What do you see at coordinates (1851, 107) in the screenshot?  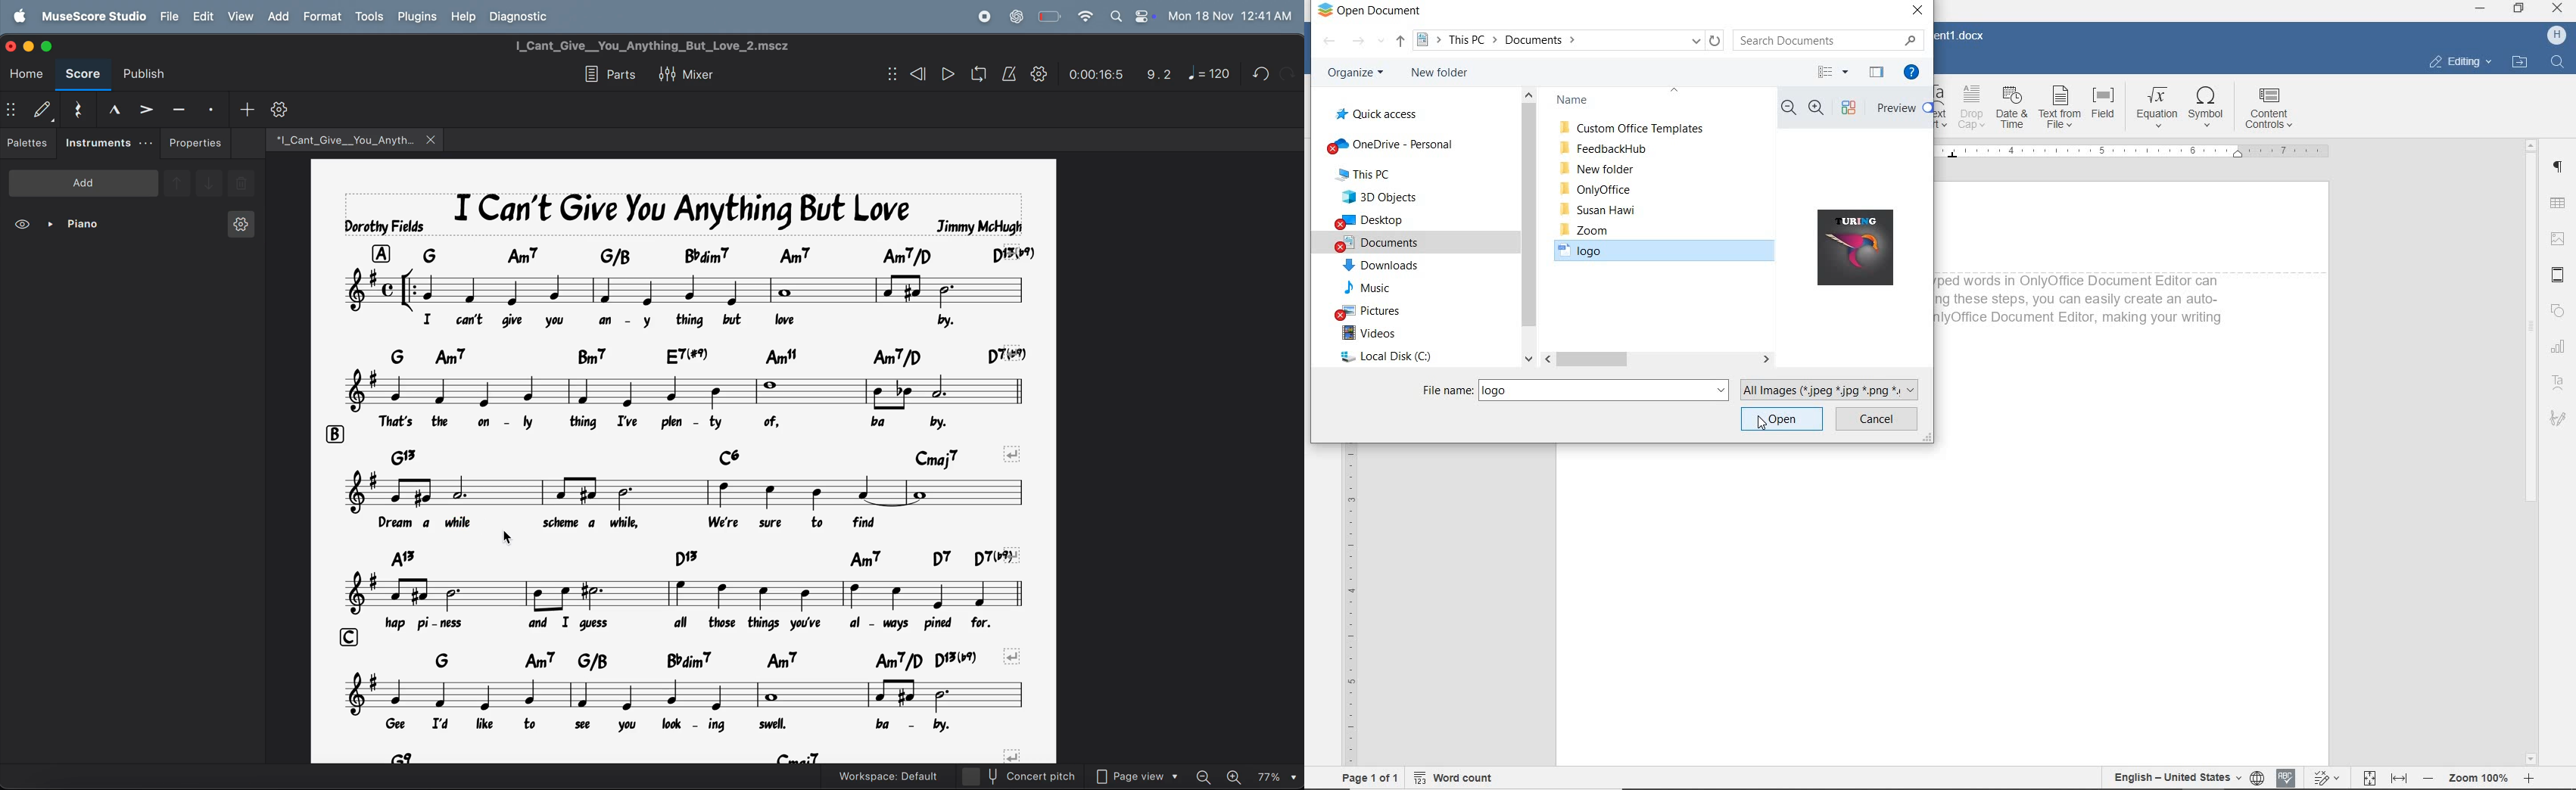 I see `MORE TOOLS` at bounding box center [1851, 107].